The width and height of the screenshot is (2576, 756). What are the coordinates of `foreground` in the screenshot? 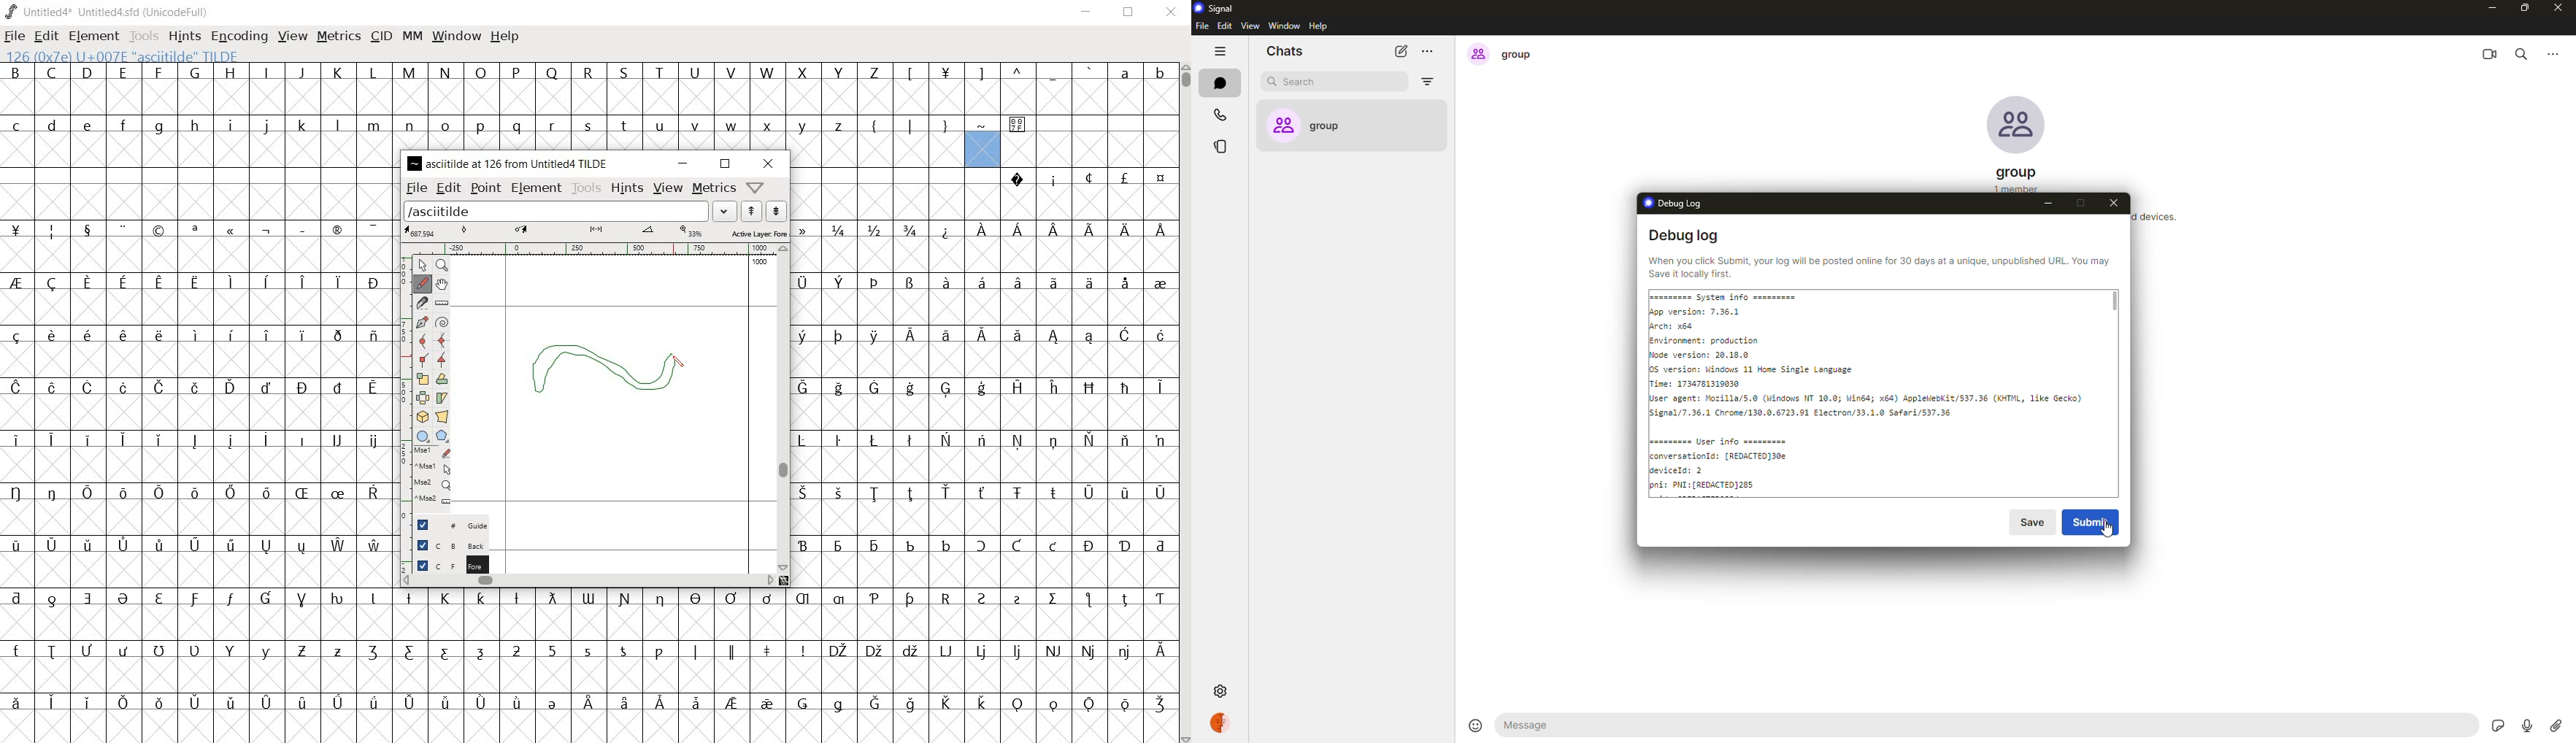 It's located at (445, 564).